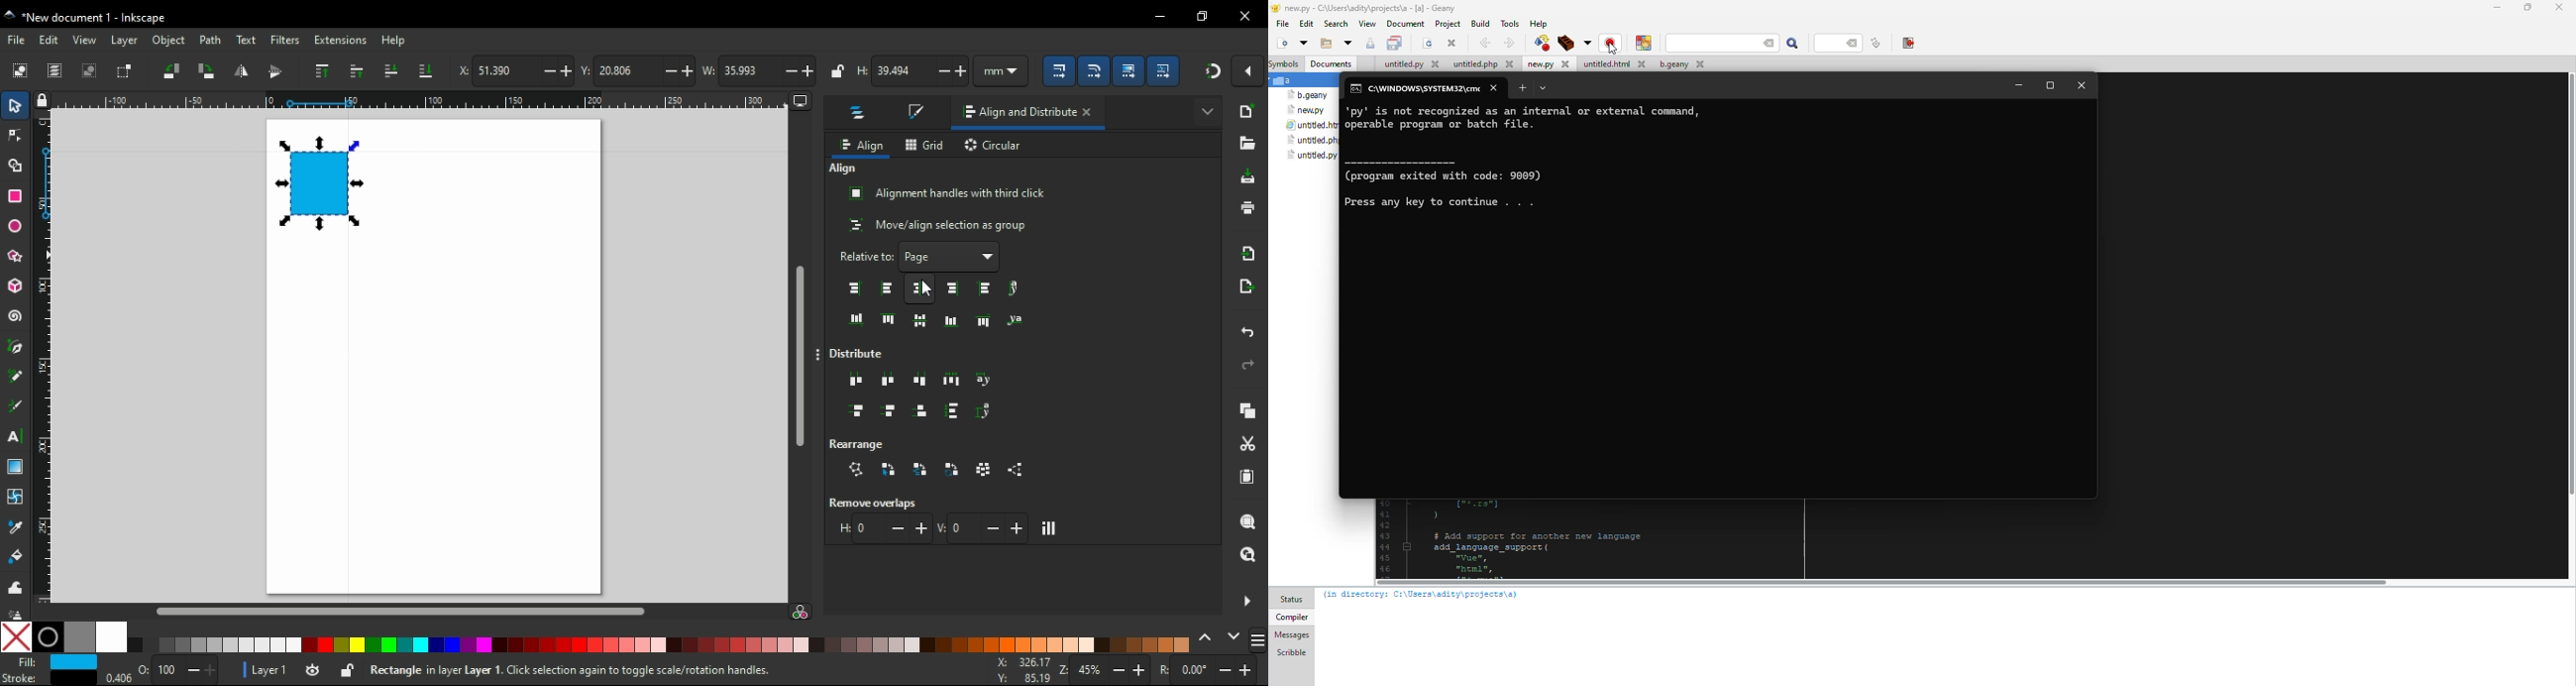  What do you see at coordinates (1101, 670) in the screenshot?
I see `zoom in/zoom out` at bounding box center [1101, 670].